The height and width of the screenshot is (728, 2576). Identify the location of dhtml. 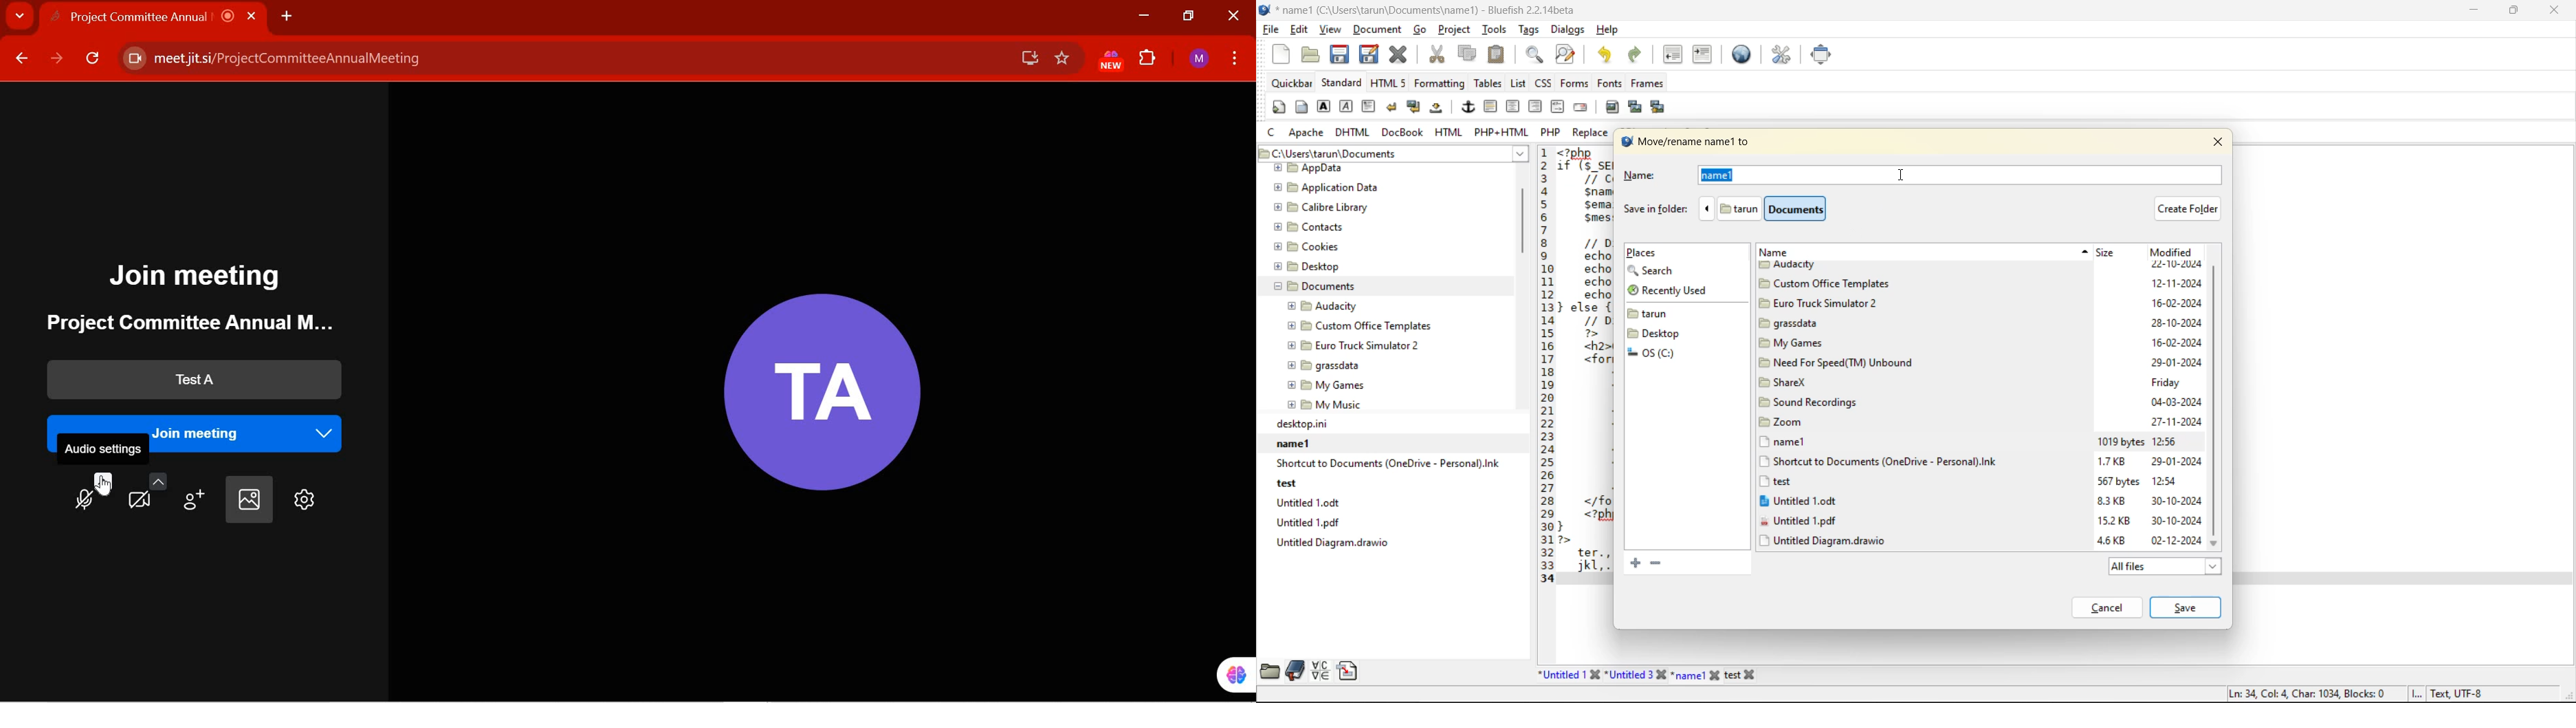
(1353, 133).